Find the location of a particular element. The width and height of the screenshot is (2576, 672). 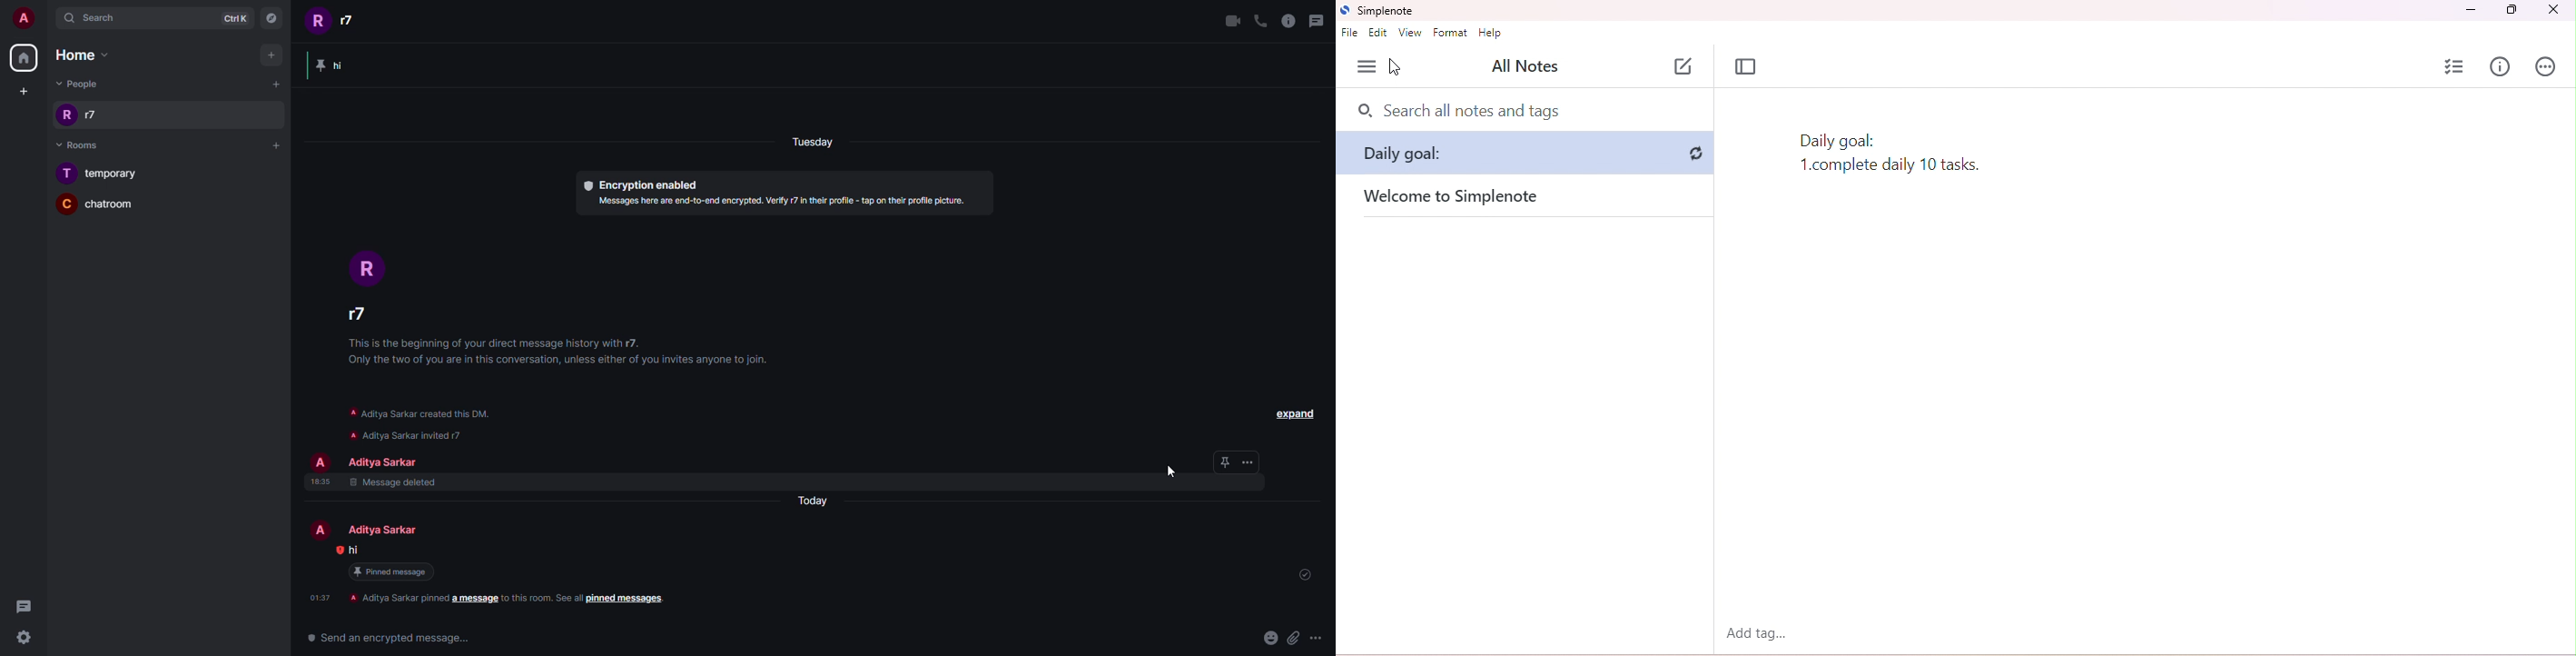

people is located at coordinates (386, 529).